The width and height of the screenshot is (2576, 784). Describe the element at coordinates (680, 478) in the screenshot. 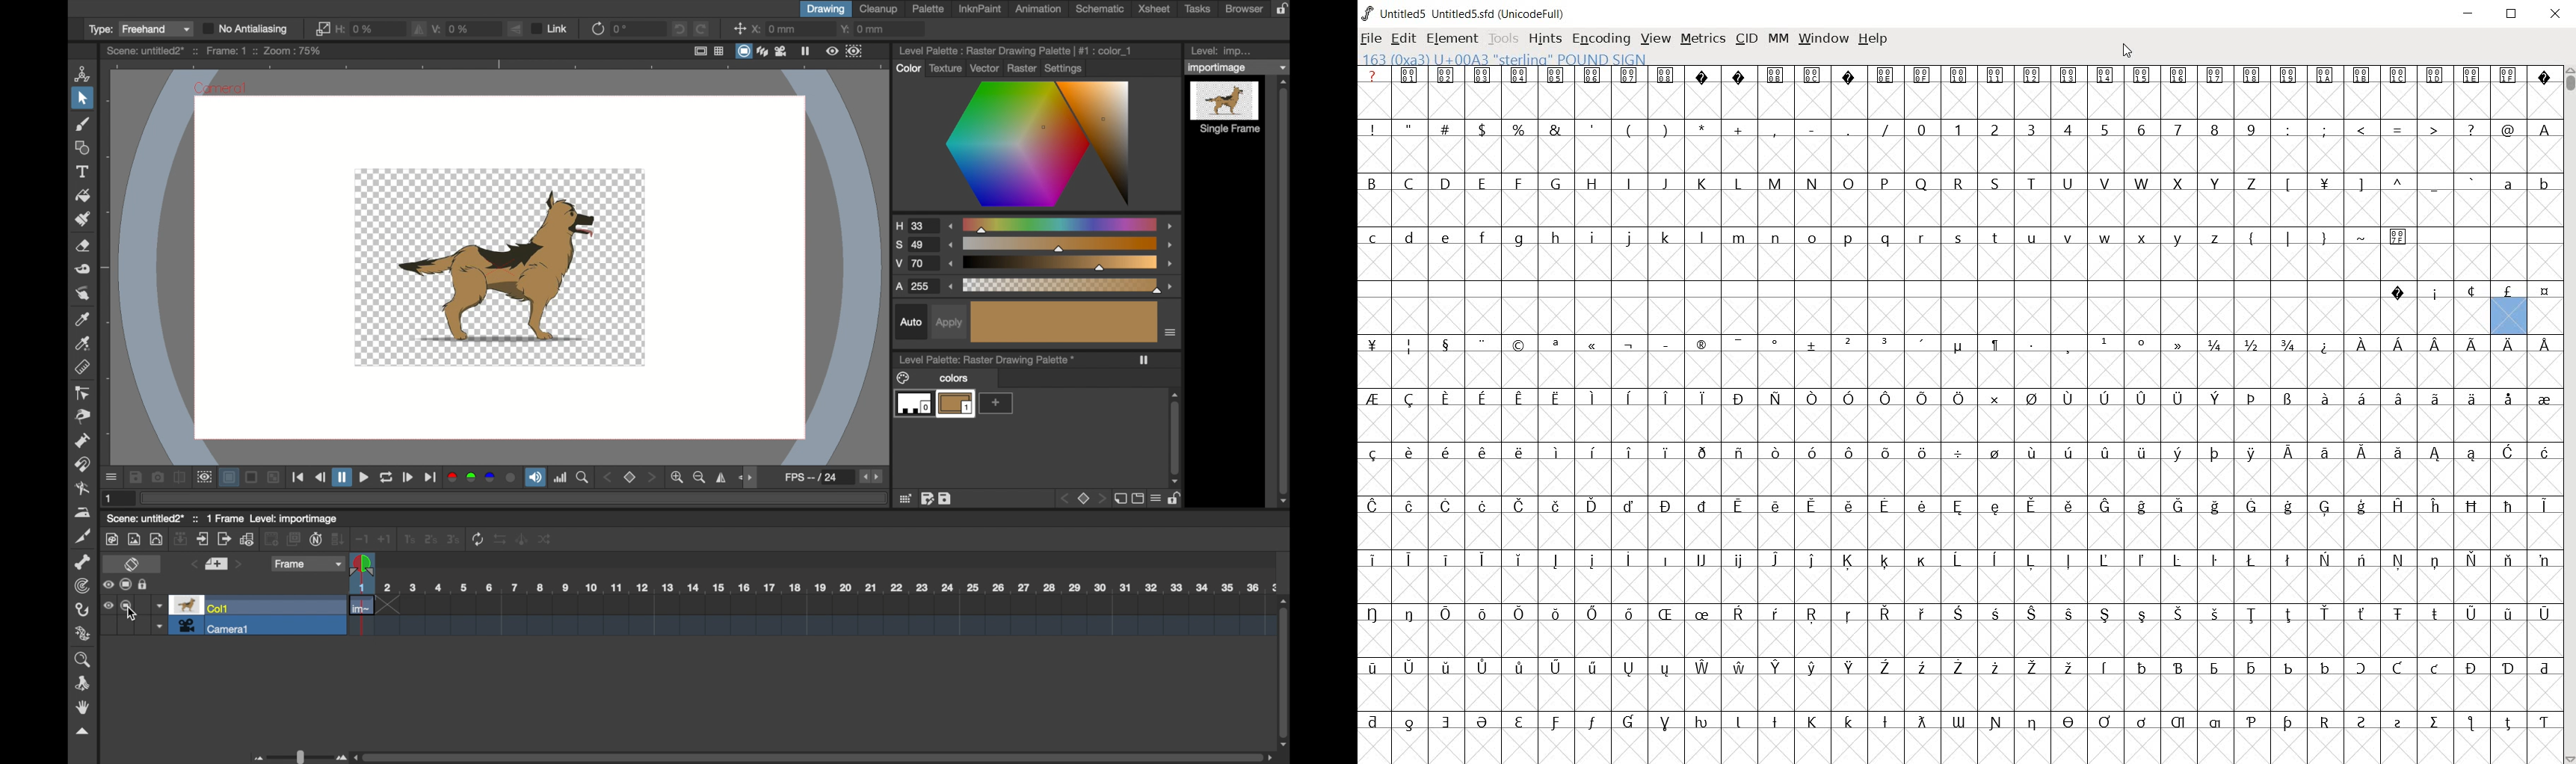

I see `zoom in` at that location.